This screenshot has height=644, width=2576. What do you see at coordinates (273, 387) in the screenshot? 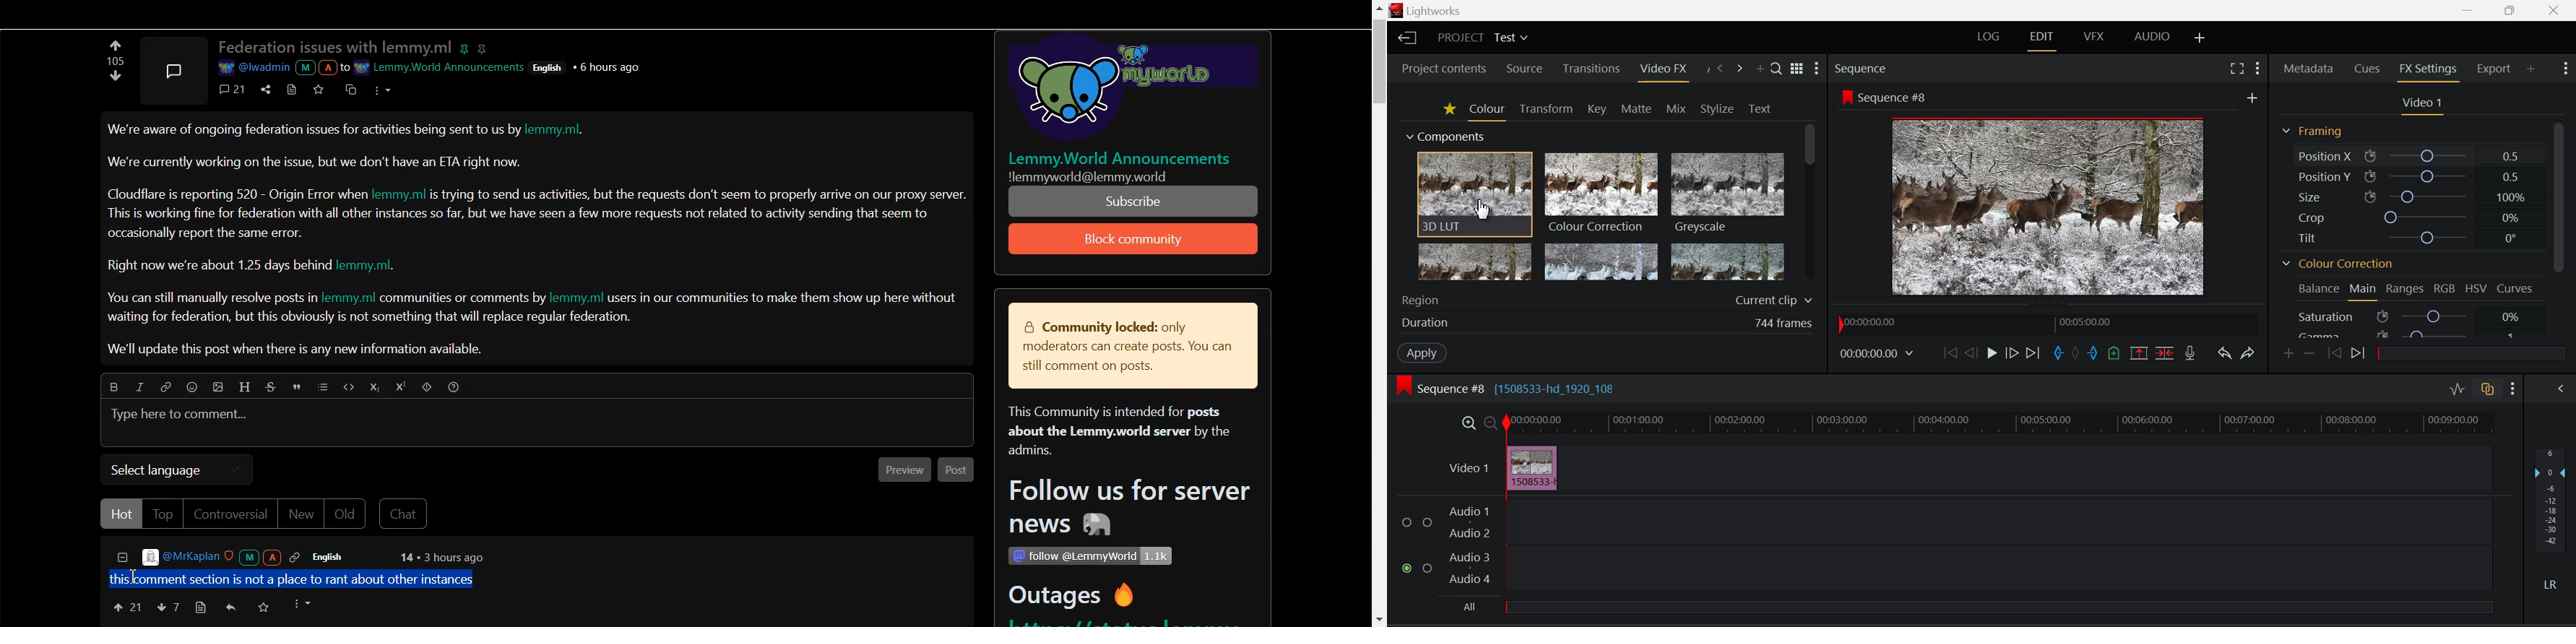
I see `Strike through` at bounding box center [273, 387].